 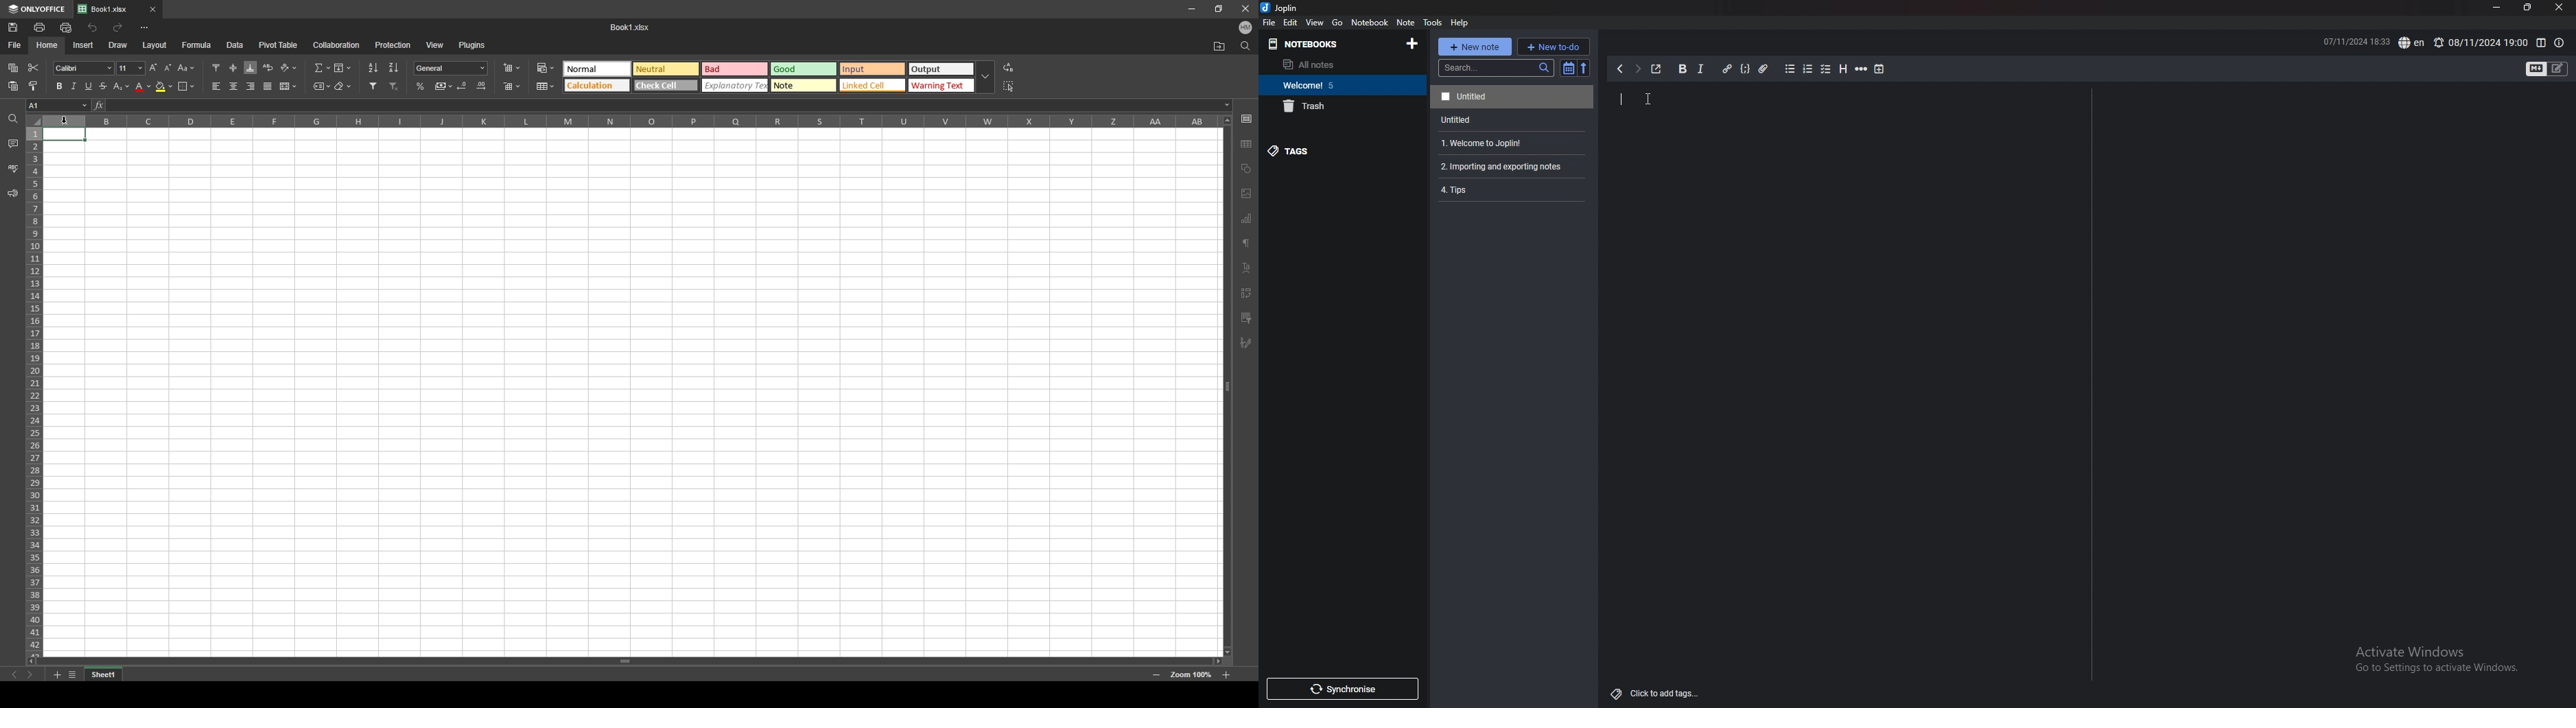 I want to click on close, so click(x=2558, y=8).